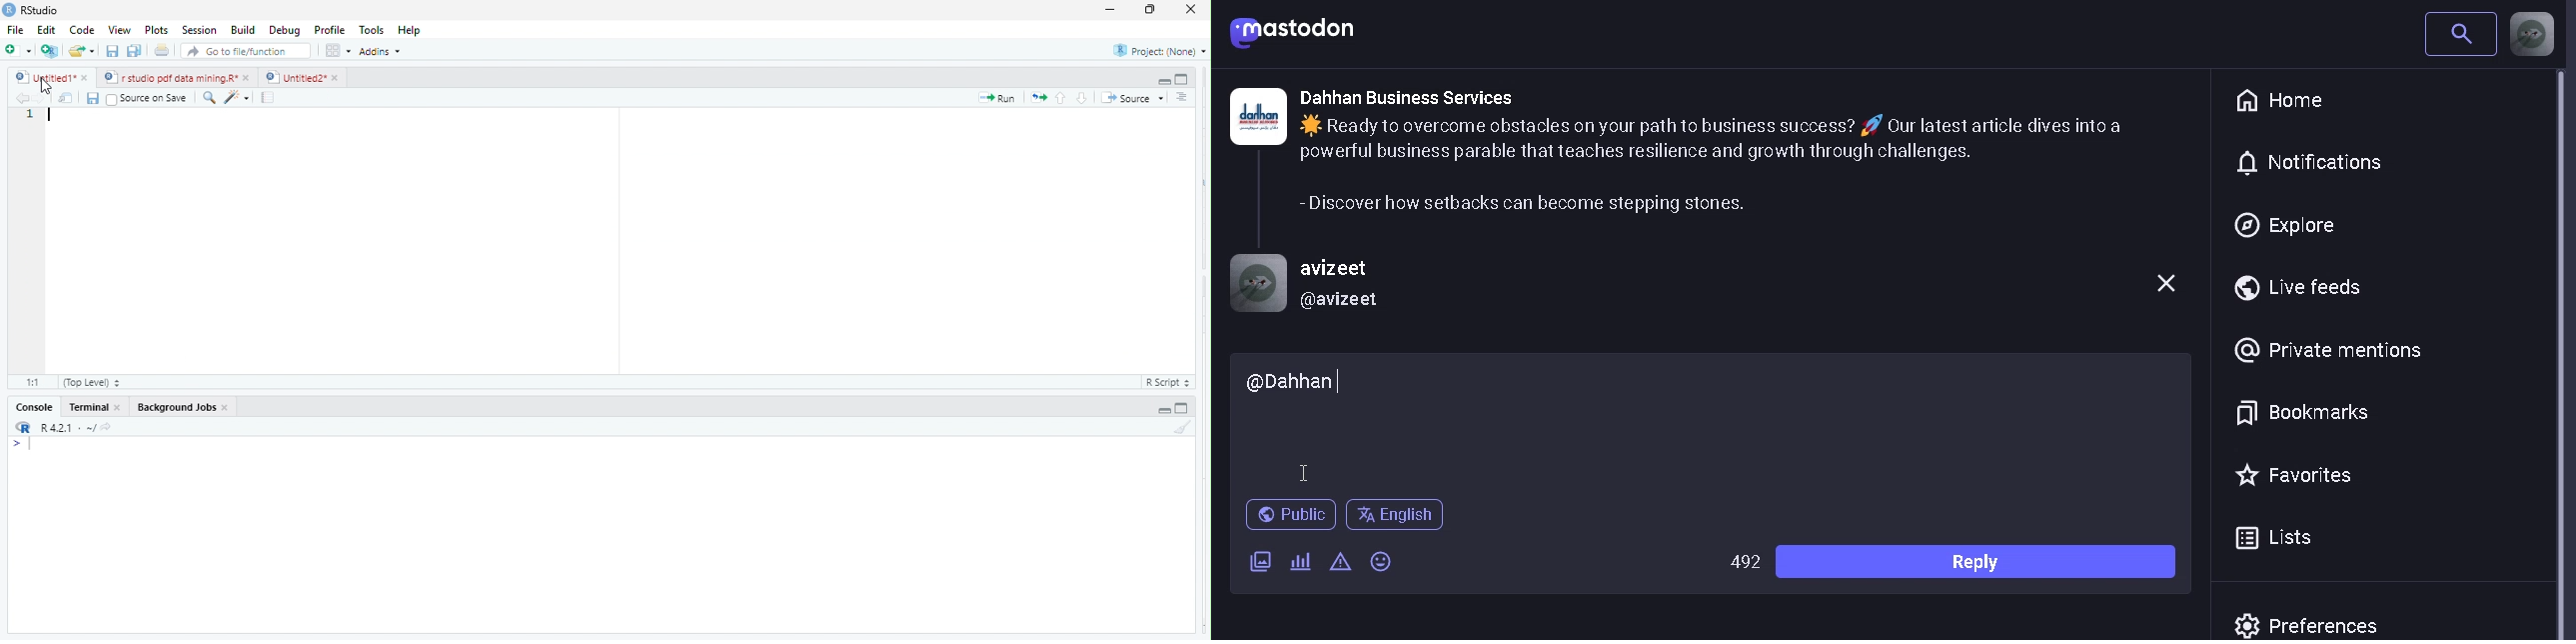  Describe the element at coordinates (243, 30) in the screenshot. I see `Build` at that location.